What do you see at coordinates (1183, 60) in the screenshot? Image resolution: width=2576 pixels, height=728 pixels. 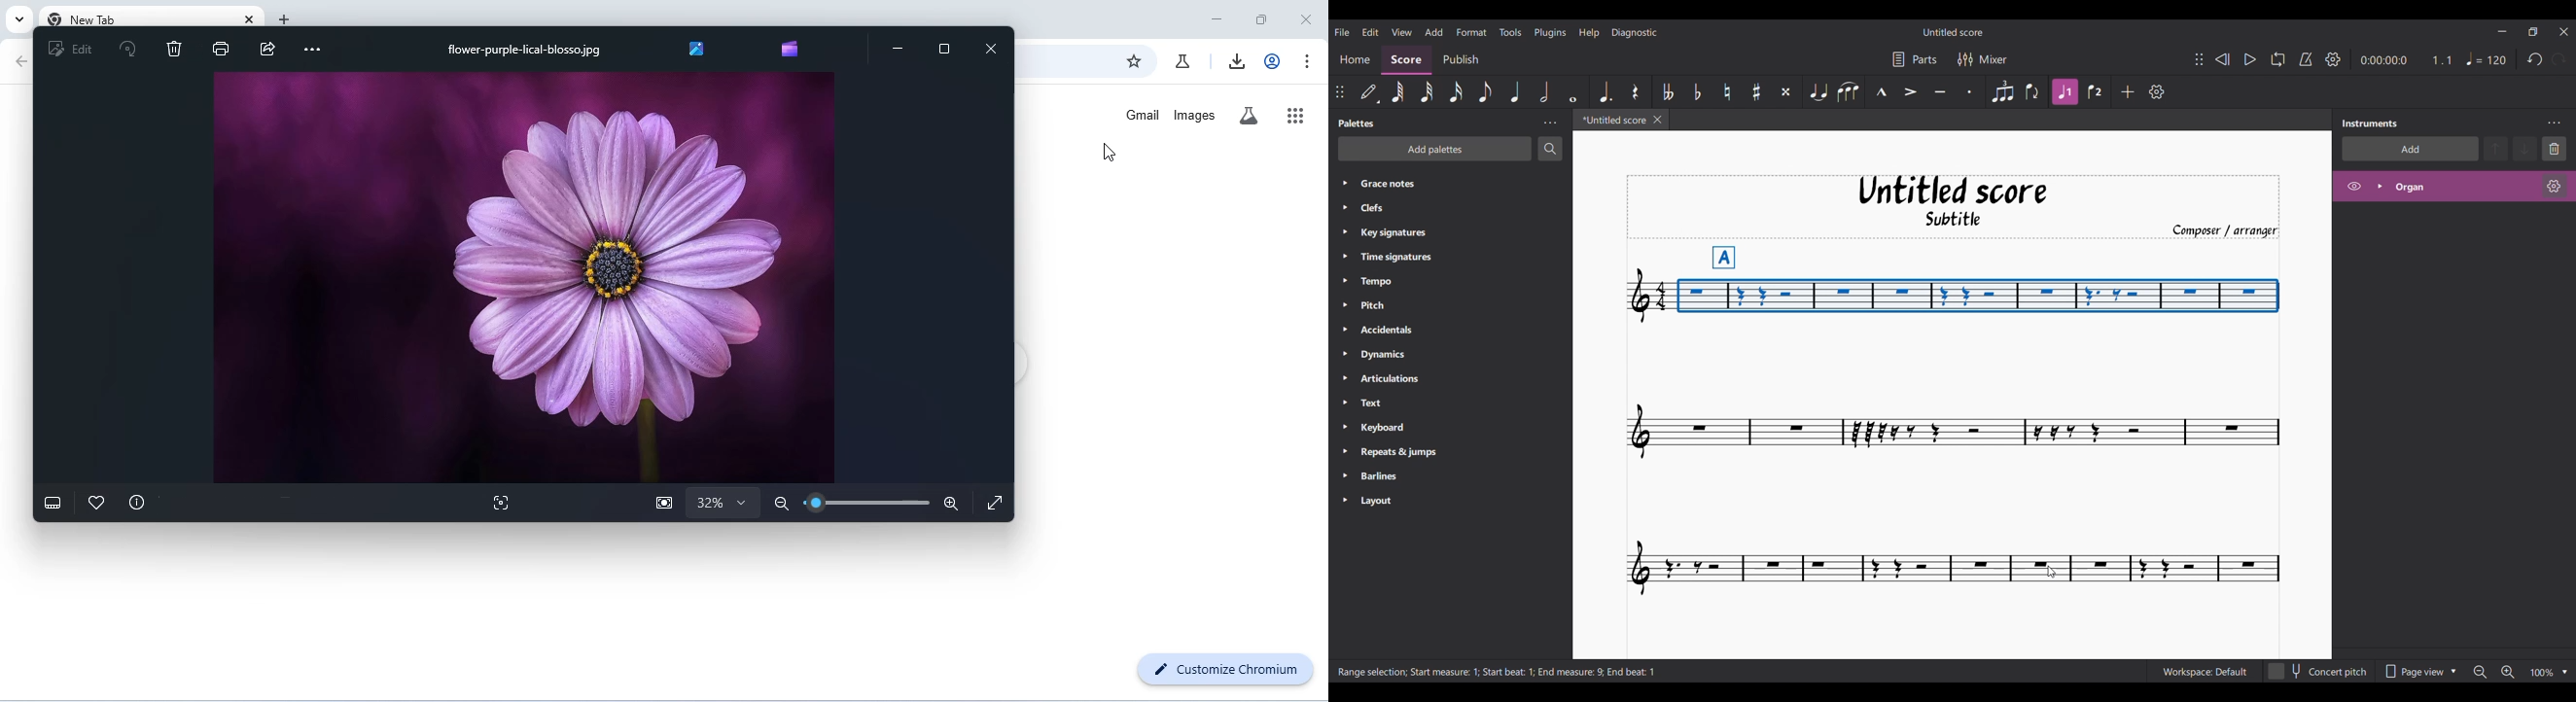 I see `chrome labs` at bounding box center [1183, 60].